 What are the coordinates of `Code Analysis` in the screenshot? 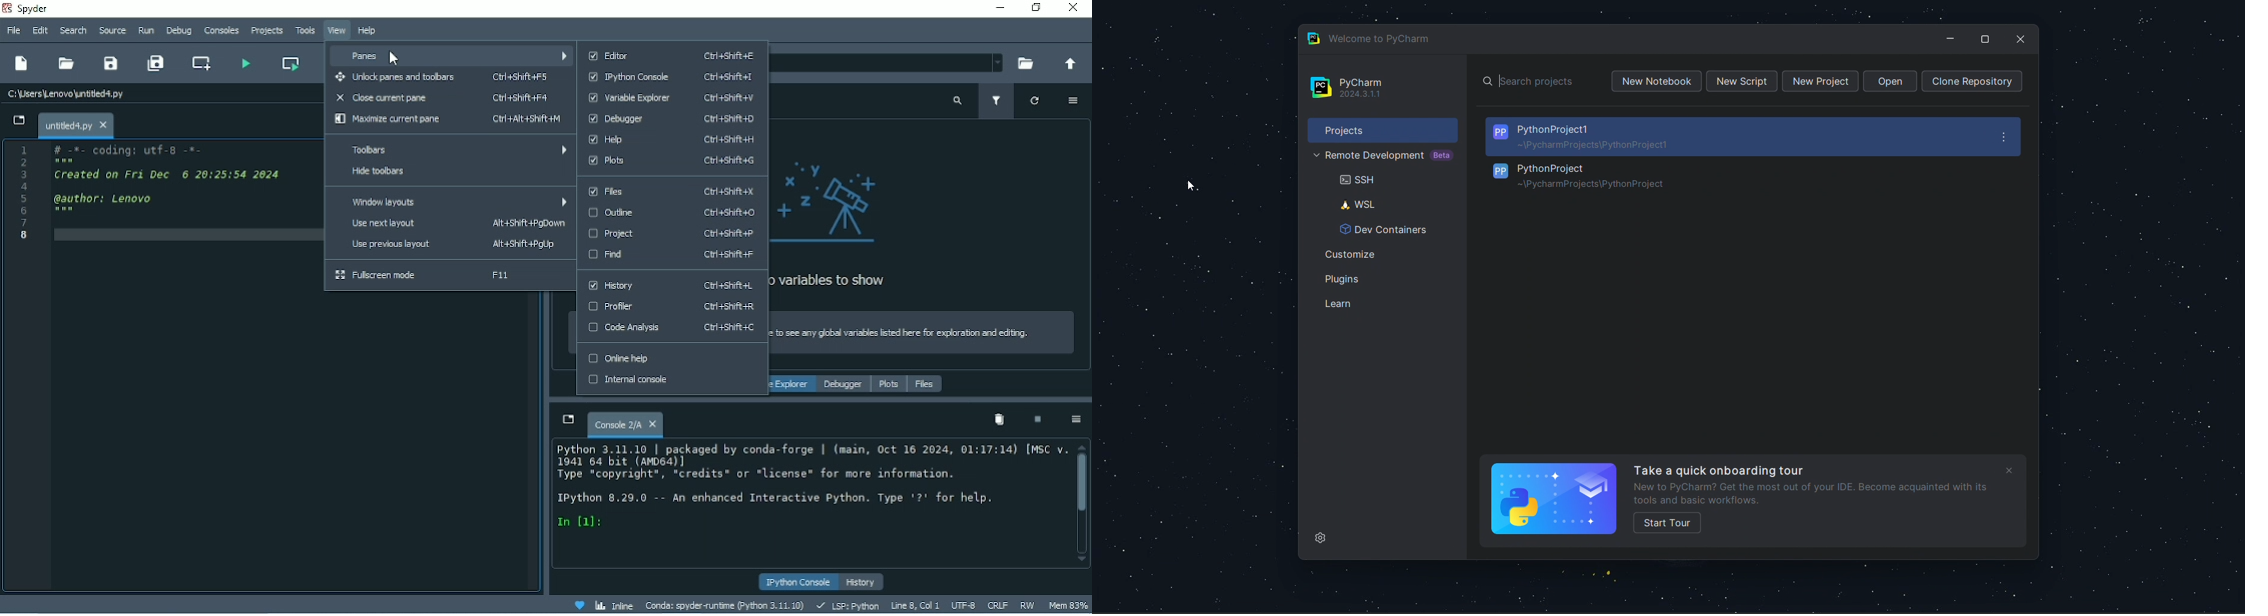 It's located at (677, 329).